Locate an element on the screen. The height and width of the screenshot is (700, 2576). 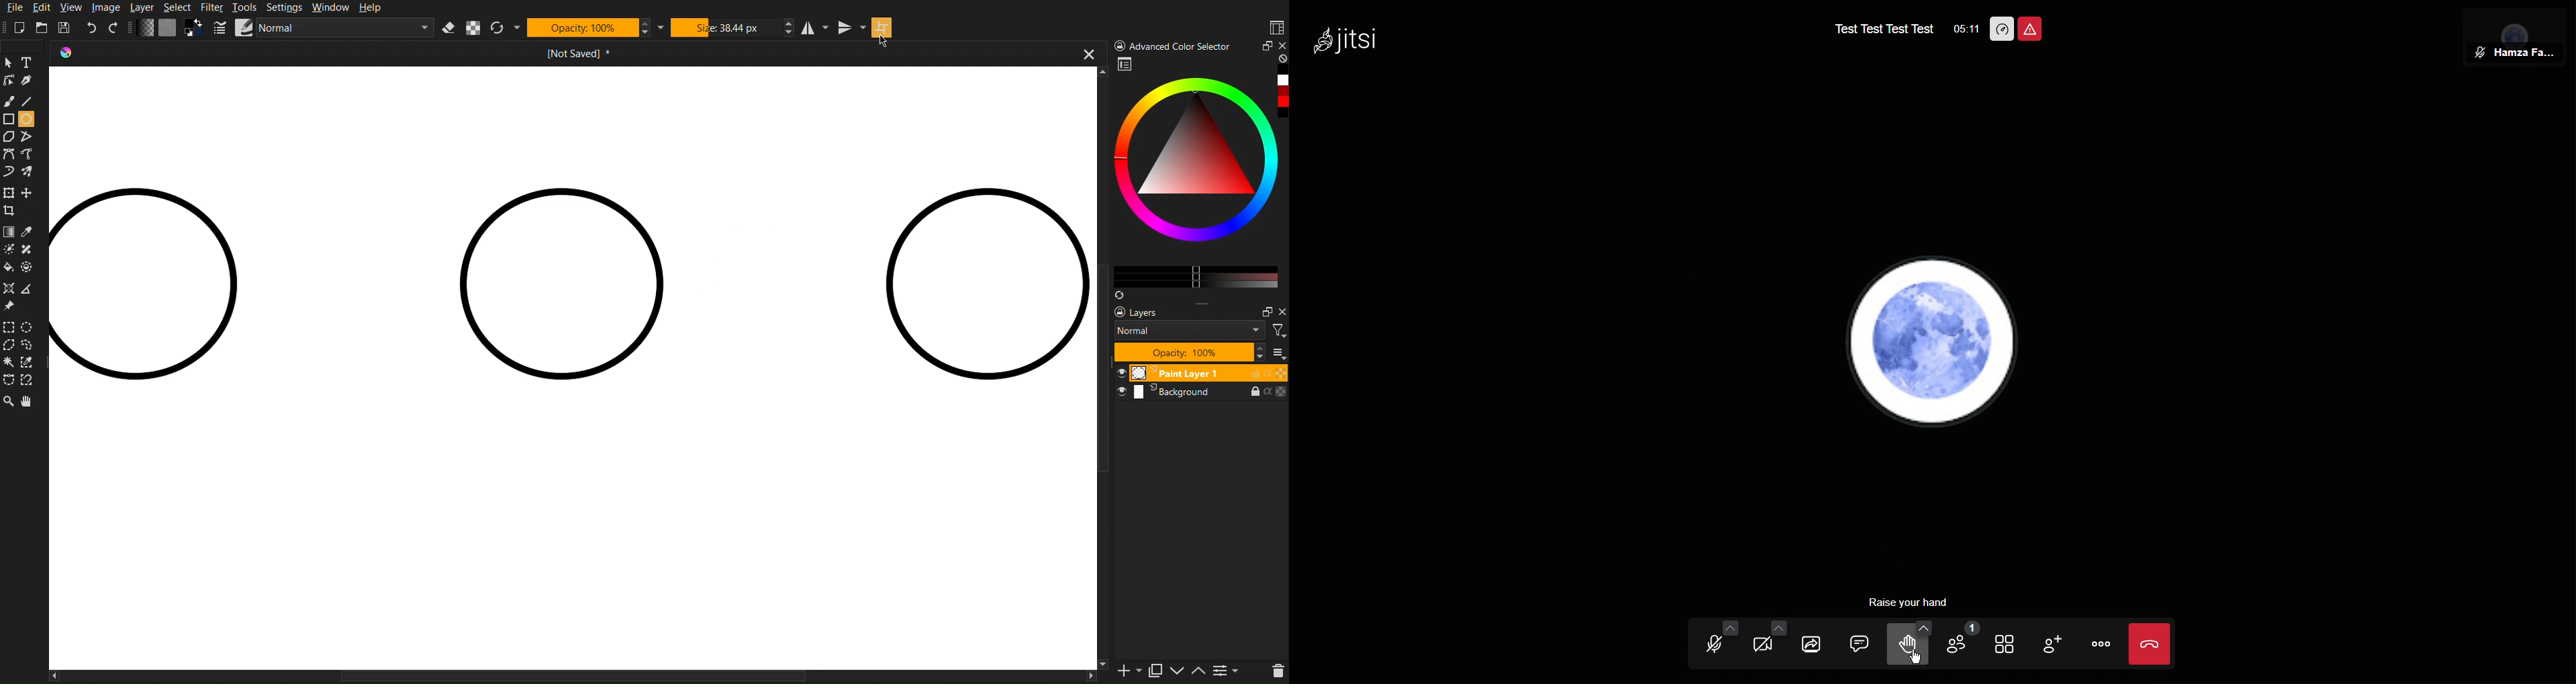
Opacity is located at coordinates (582, 27).